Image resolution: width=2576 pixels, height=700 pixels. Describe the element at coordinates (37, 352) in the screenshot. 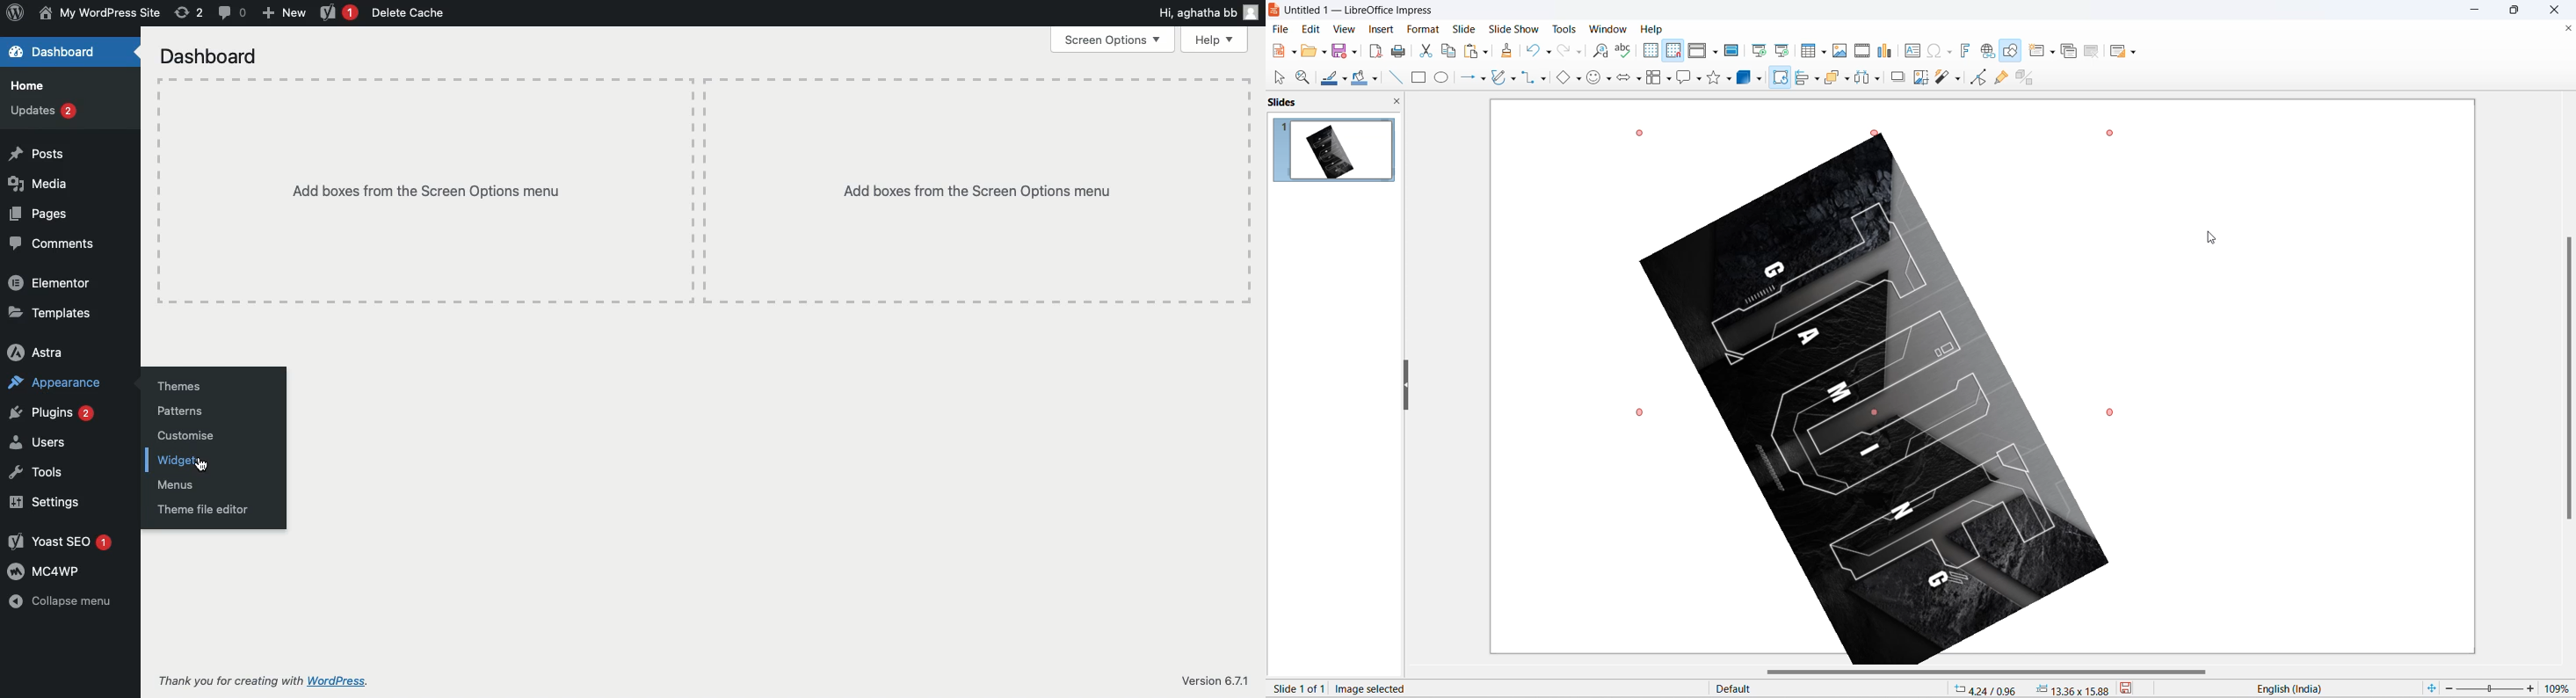

I see `Astra` at that location.